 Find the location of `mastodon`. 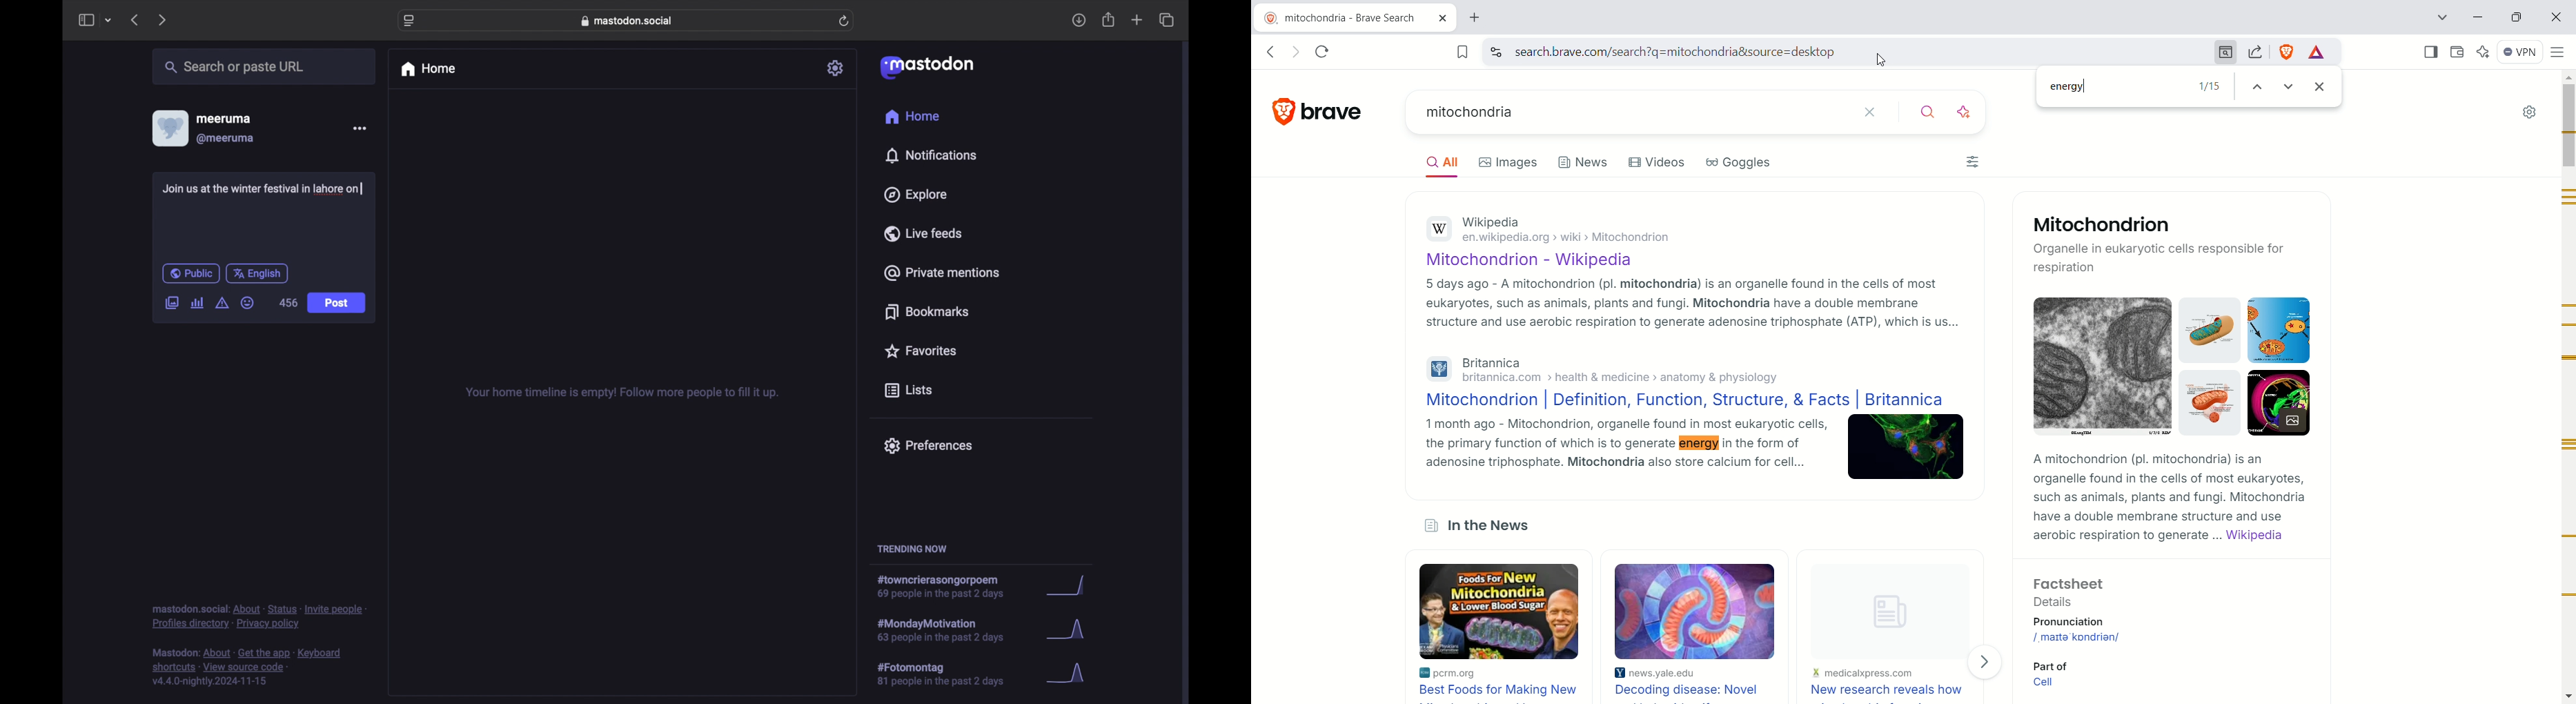

mastodon is located at coordinates (925, 66).